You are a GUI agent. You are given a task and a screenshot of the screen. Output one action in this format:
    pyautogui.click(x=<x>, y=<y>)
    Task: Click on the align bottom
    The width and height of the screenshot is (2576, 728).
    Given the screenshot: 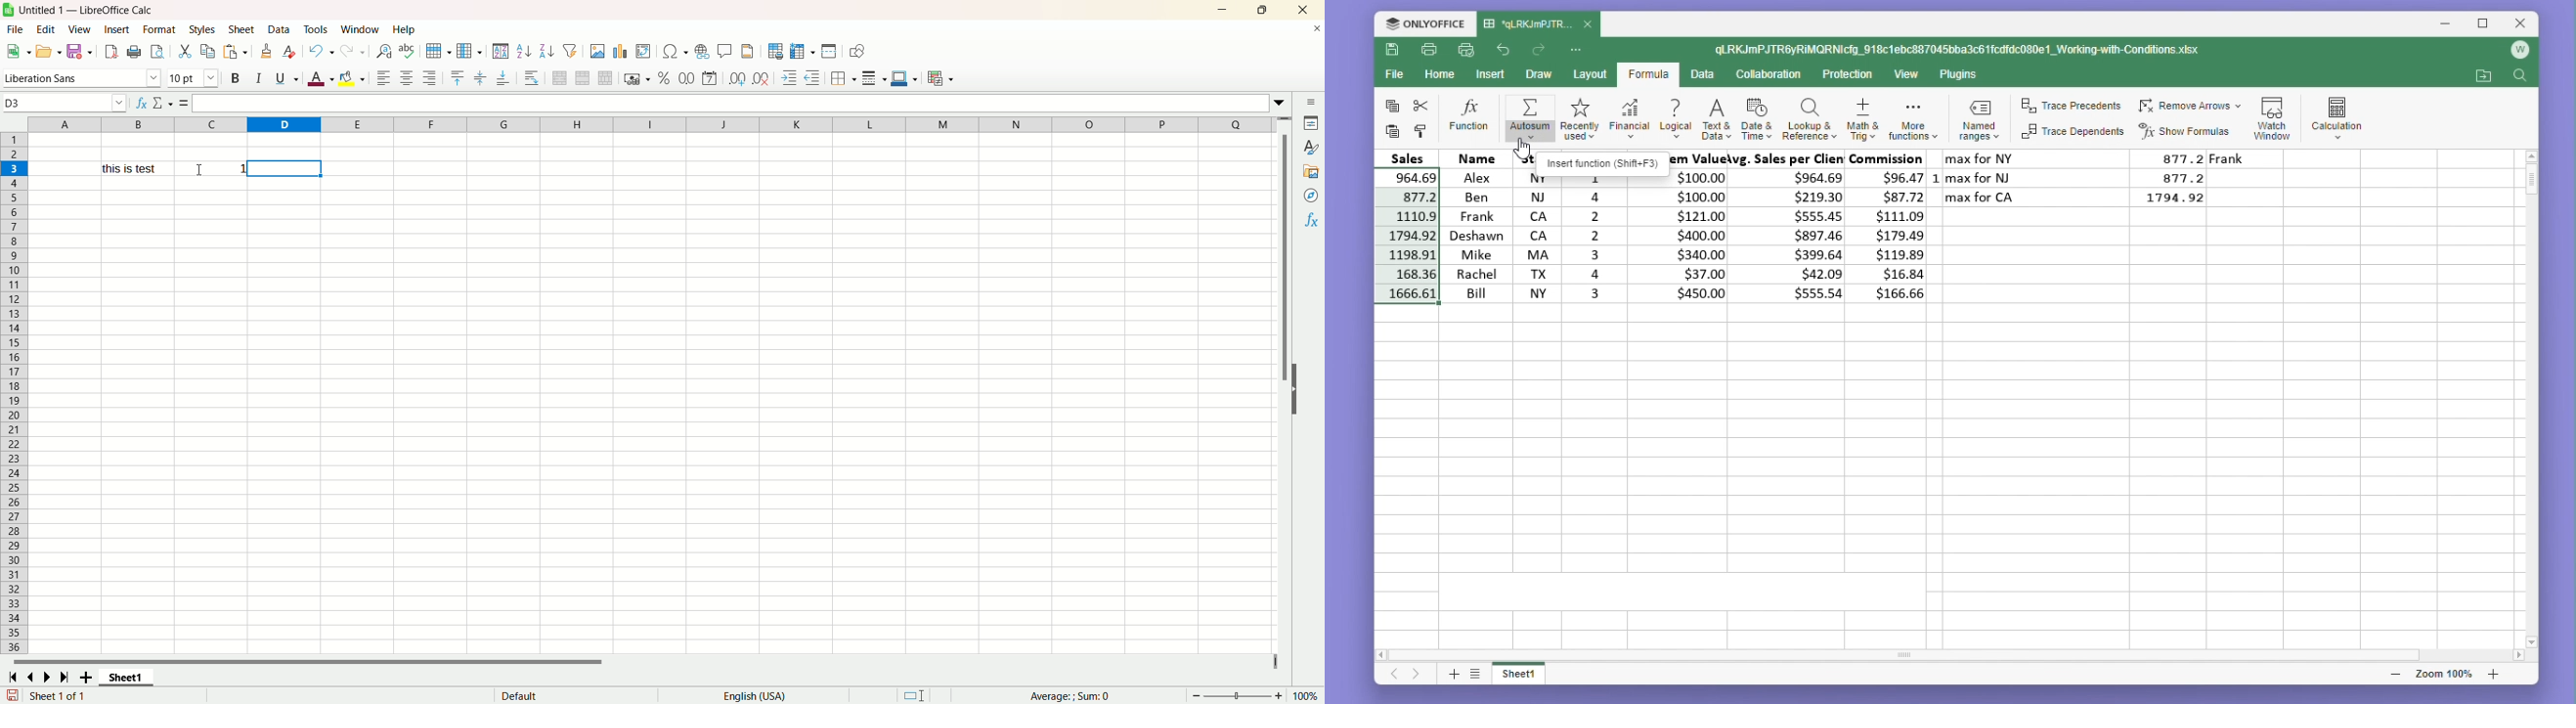 What is the action you would take?
    pyautogui.click(x=504, y=78)
    